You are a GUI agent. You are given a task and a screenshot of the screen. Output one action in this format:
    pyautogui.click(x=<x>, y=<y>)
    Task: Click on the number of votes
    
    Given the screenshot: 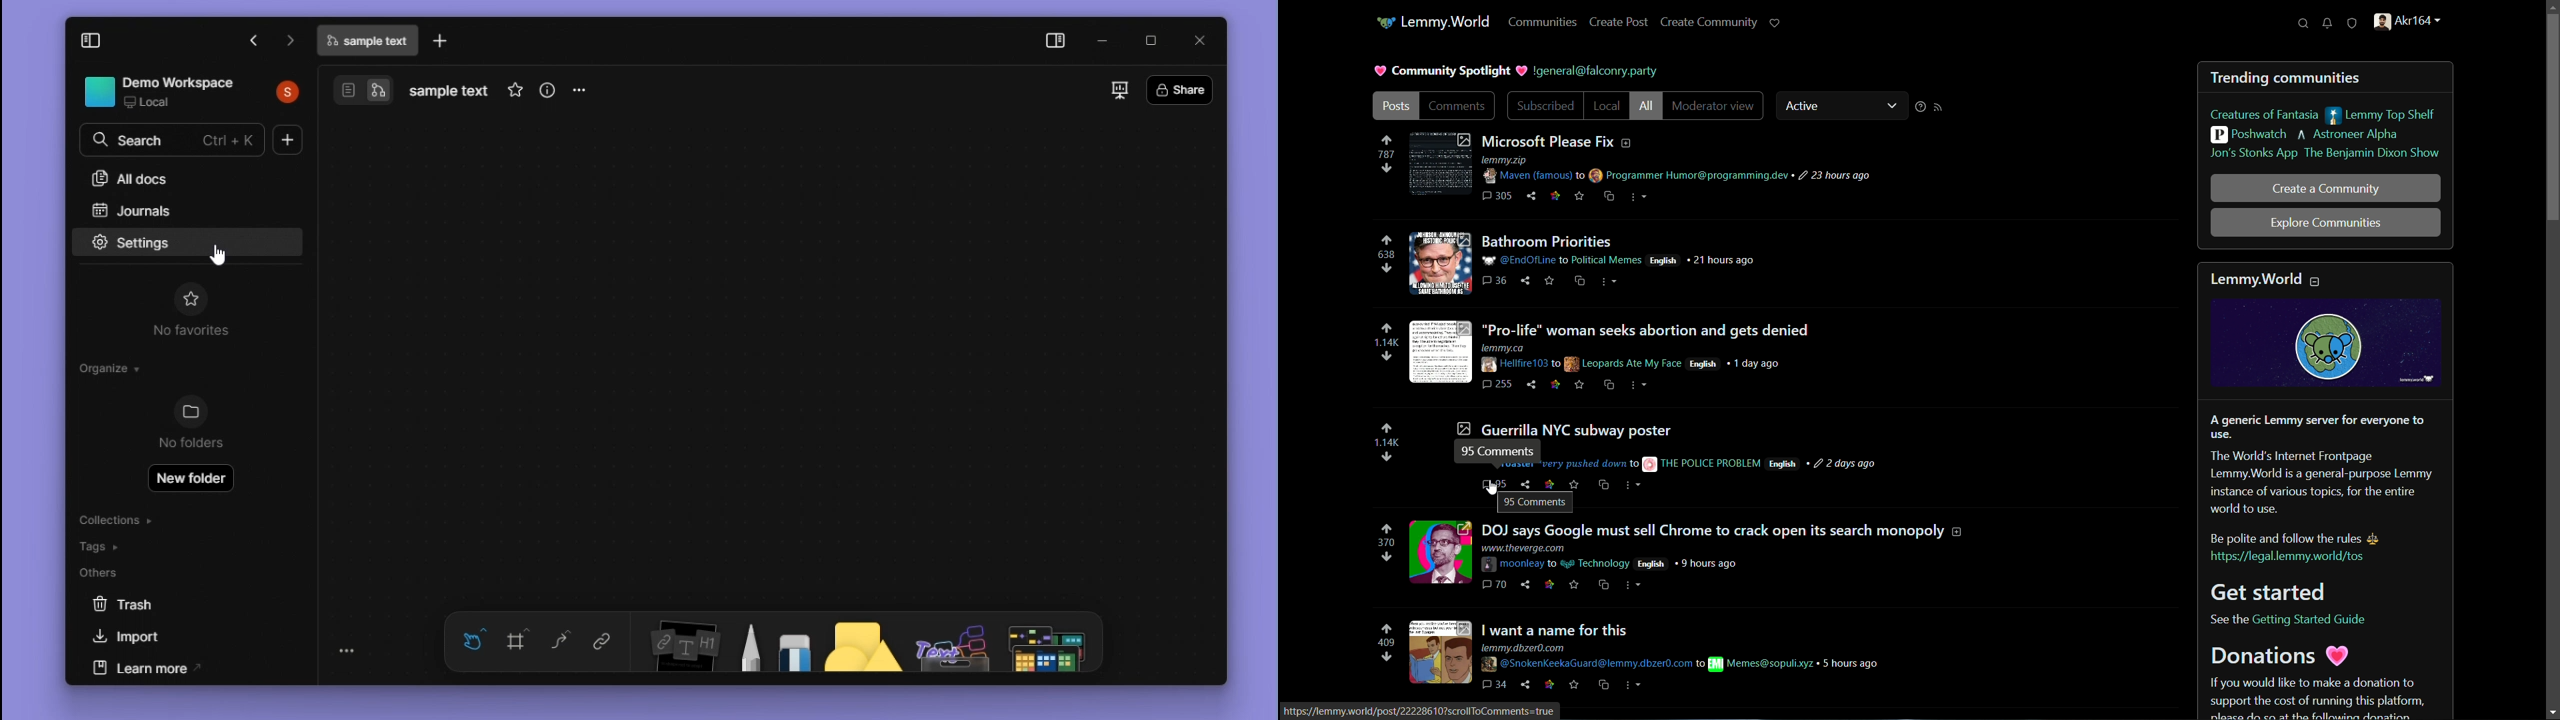 What is the action you would take?
    pyautogui.click(x=1386, y=643)
    